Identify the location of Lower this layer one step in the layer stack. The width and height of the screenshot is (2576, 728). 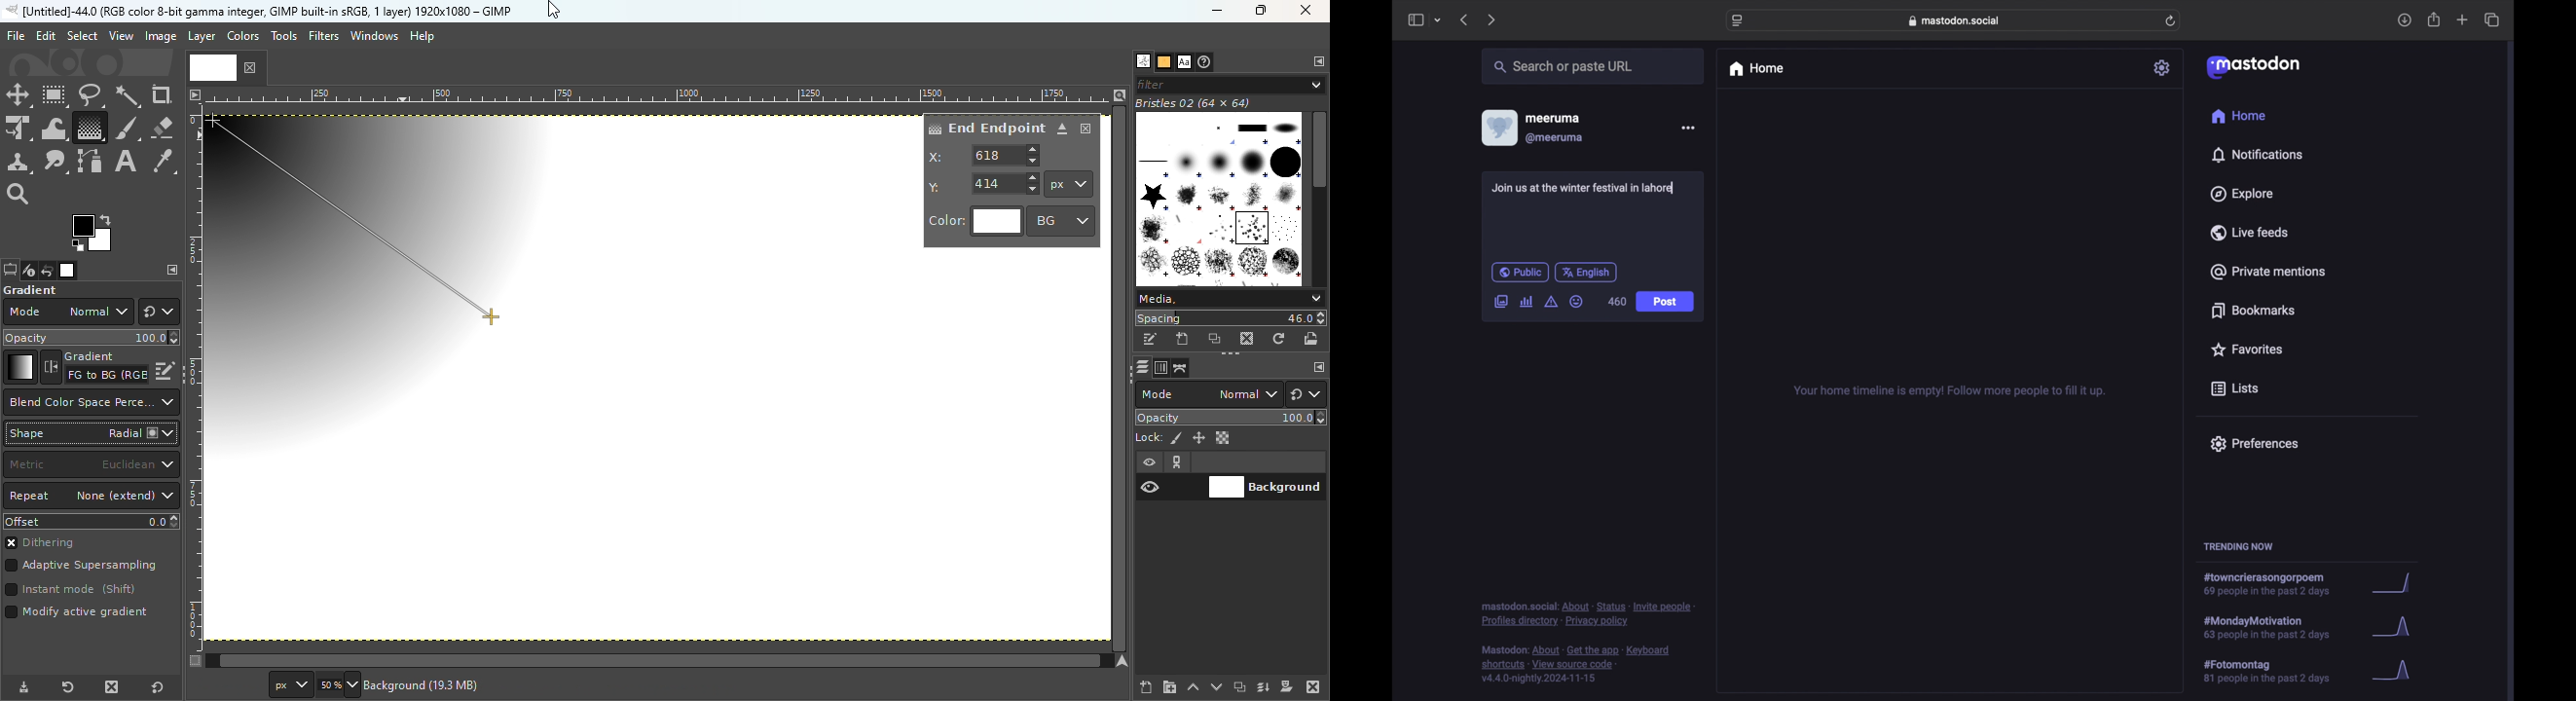
(1216, 687).